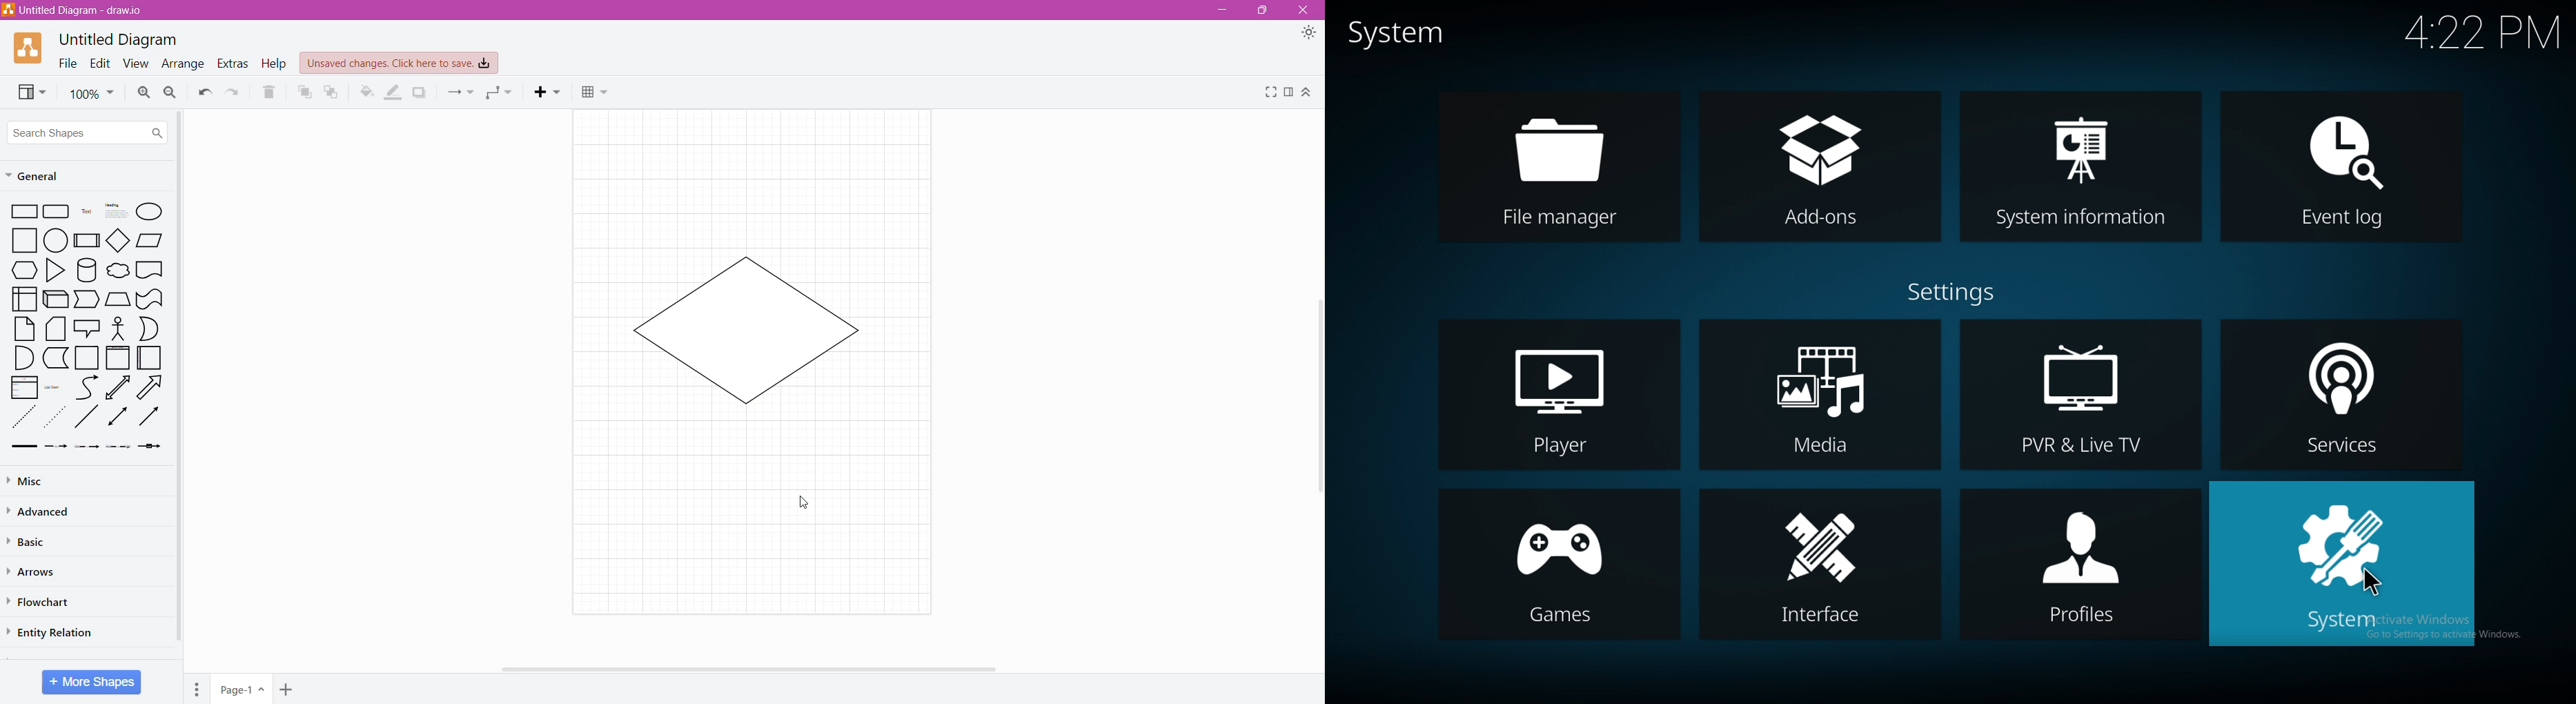 The image size is (2576, 728). What do you see at coordinates (2342, 394) in the screenshot?
I see `services` at bounding box center [2342, 394].